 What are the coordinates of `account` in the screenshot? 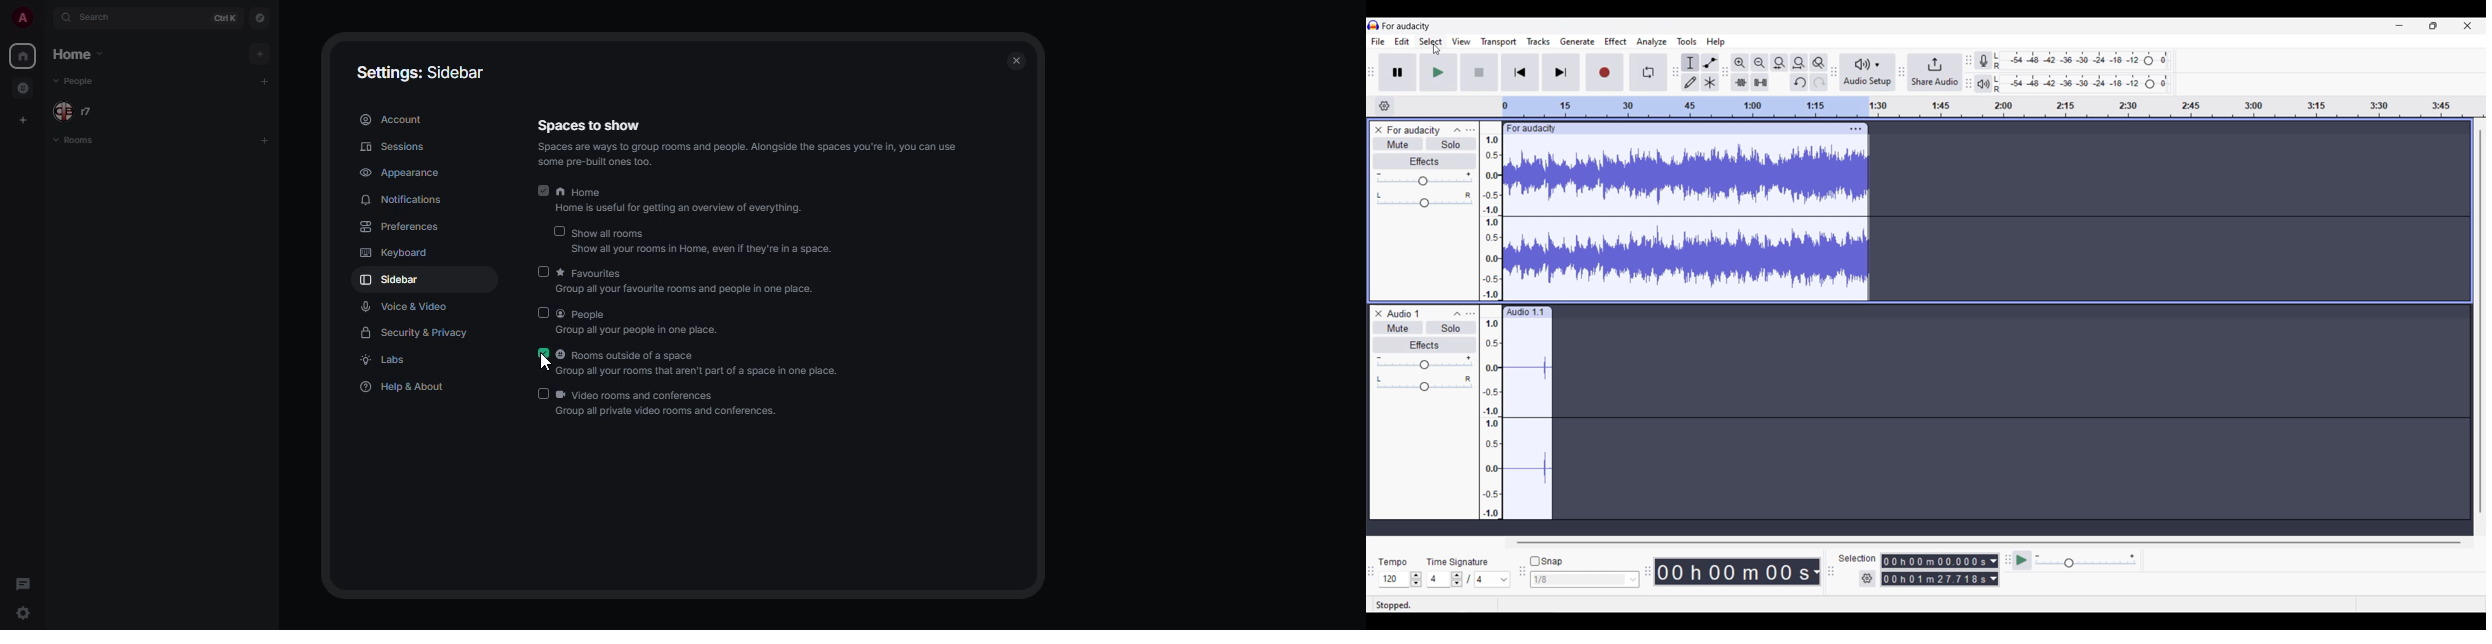 It's located at (391, 120).